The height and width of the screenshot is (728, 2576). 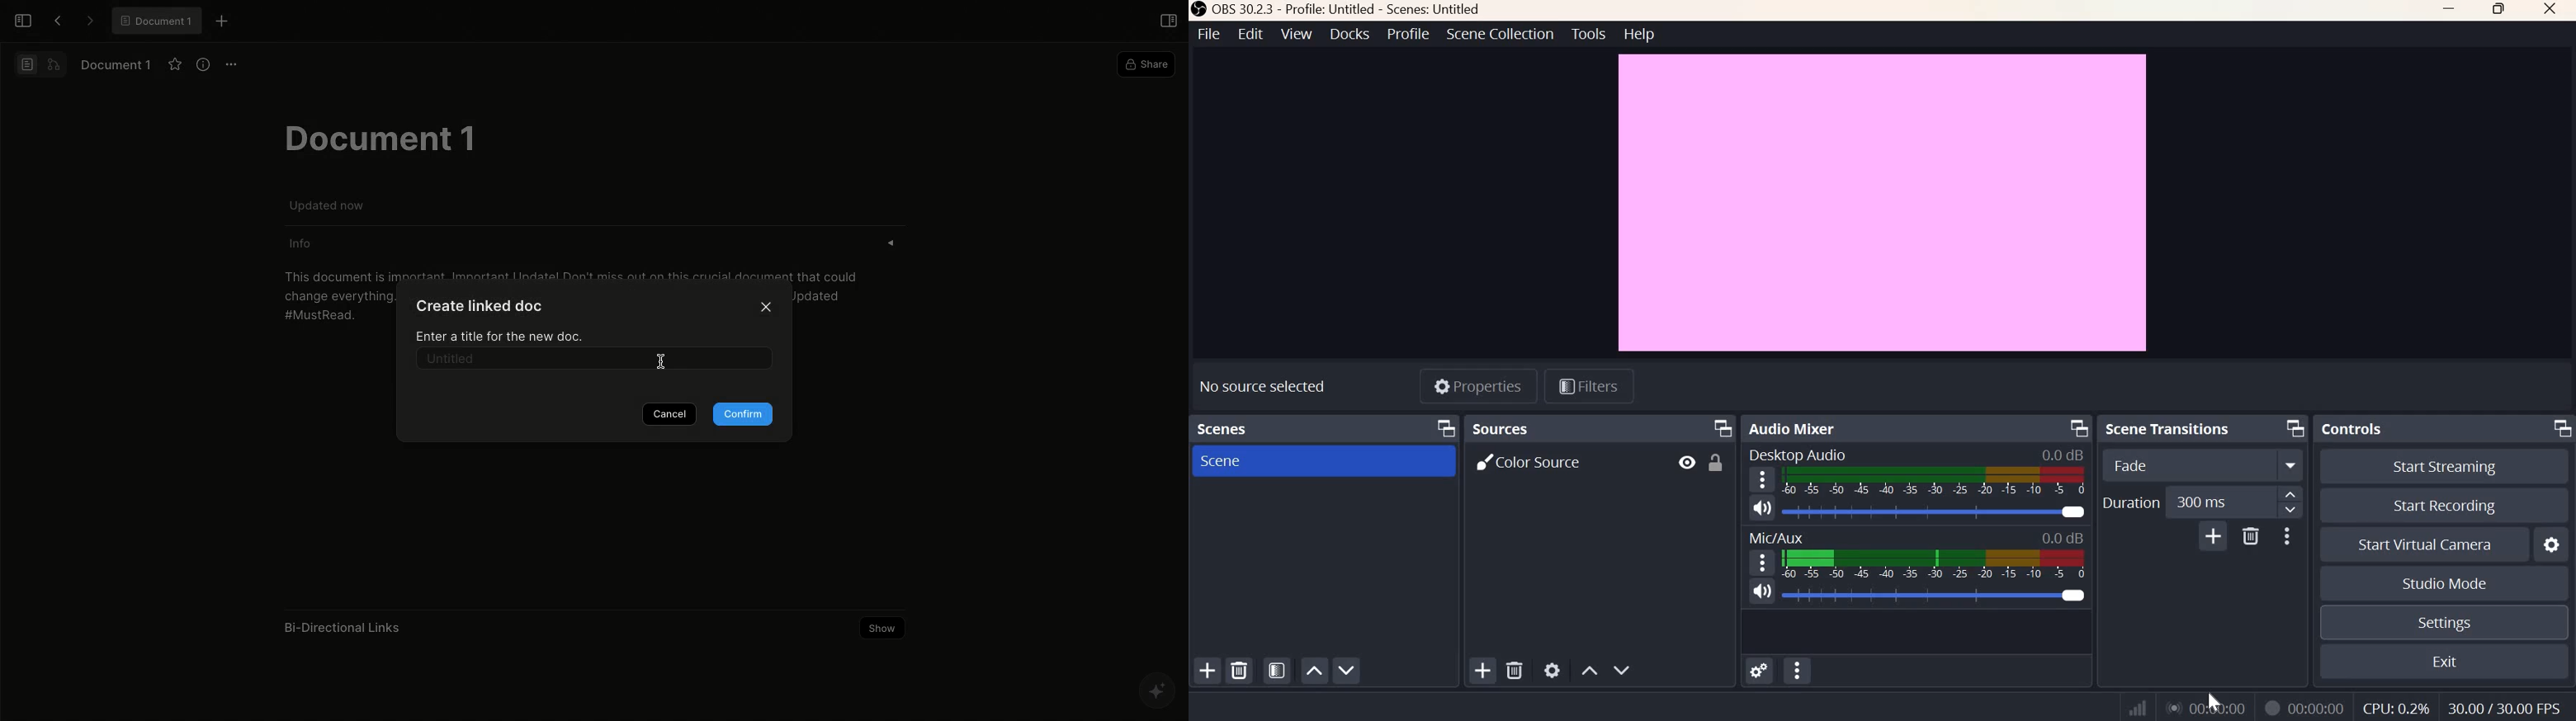 What do you see at coordinates (1762, 507) in the screenshot?
I see `Speaker Icon` at bounding box center [1762, 507].